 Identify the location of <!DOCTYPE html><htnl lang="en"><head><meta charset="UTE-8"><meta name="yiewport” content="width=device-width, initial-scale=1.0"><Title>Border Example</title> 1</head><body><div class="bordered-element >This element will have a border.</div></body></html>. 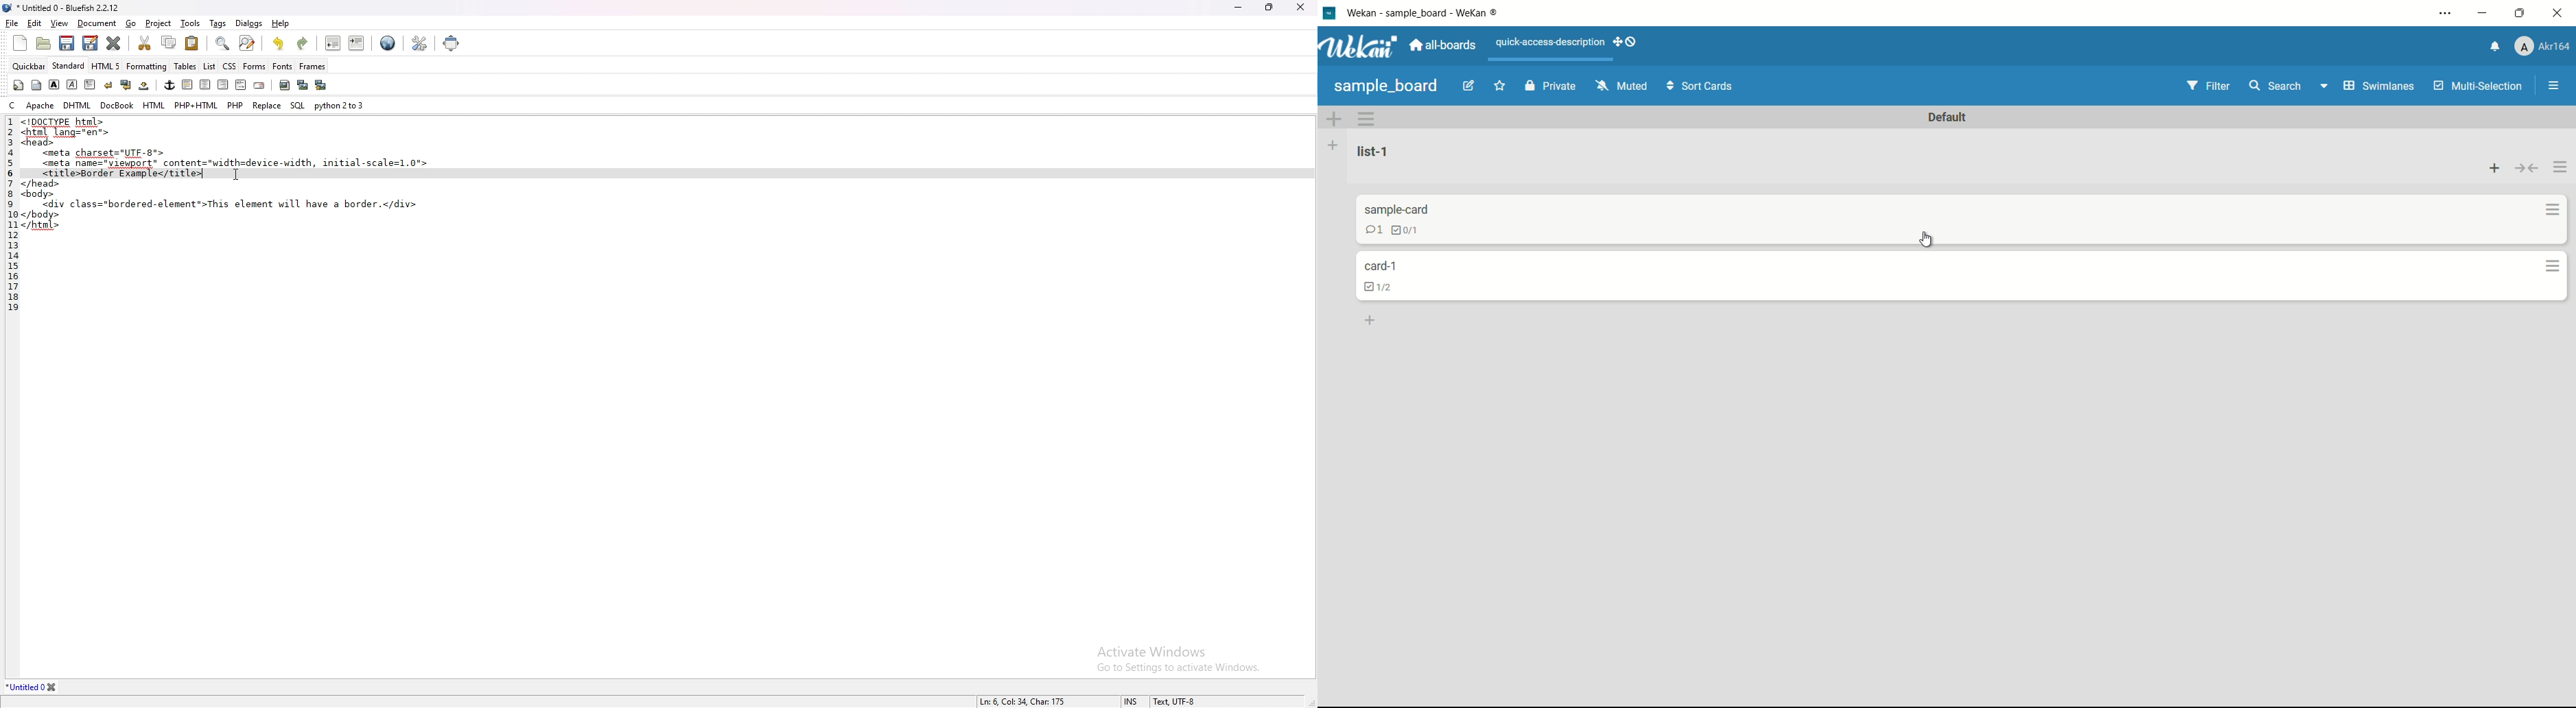
(229, 178).